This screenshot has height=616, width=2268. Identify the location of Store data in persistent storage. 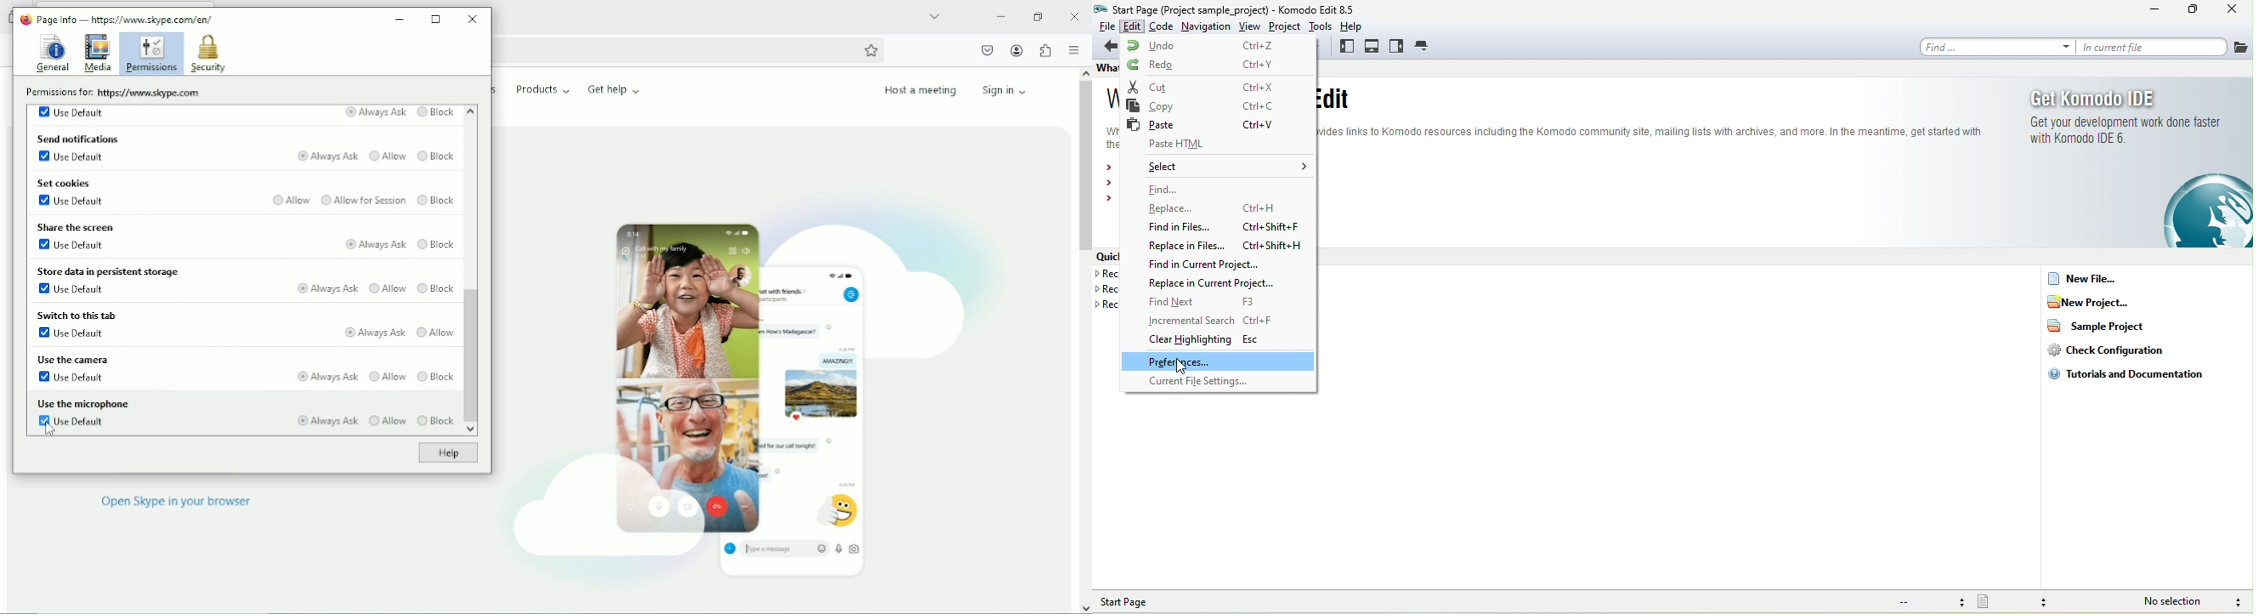
(112, 270).